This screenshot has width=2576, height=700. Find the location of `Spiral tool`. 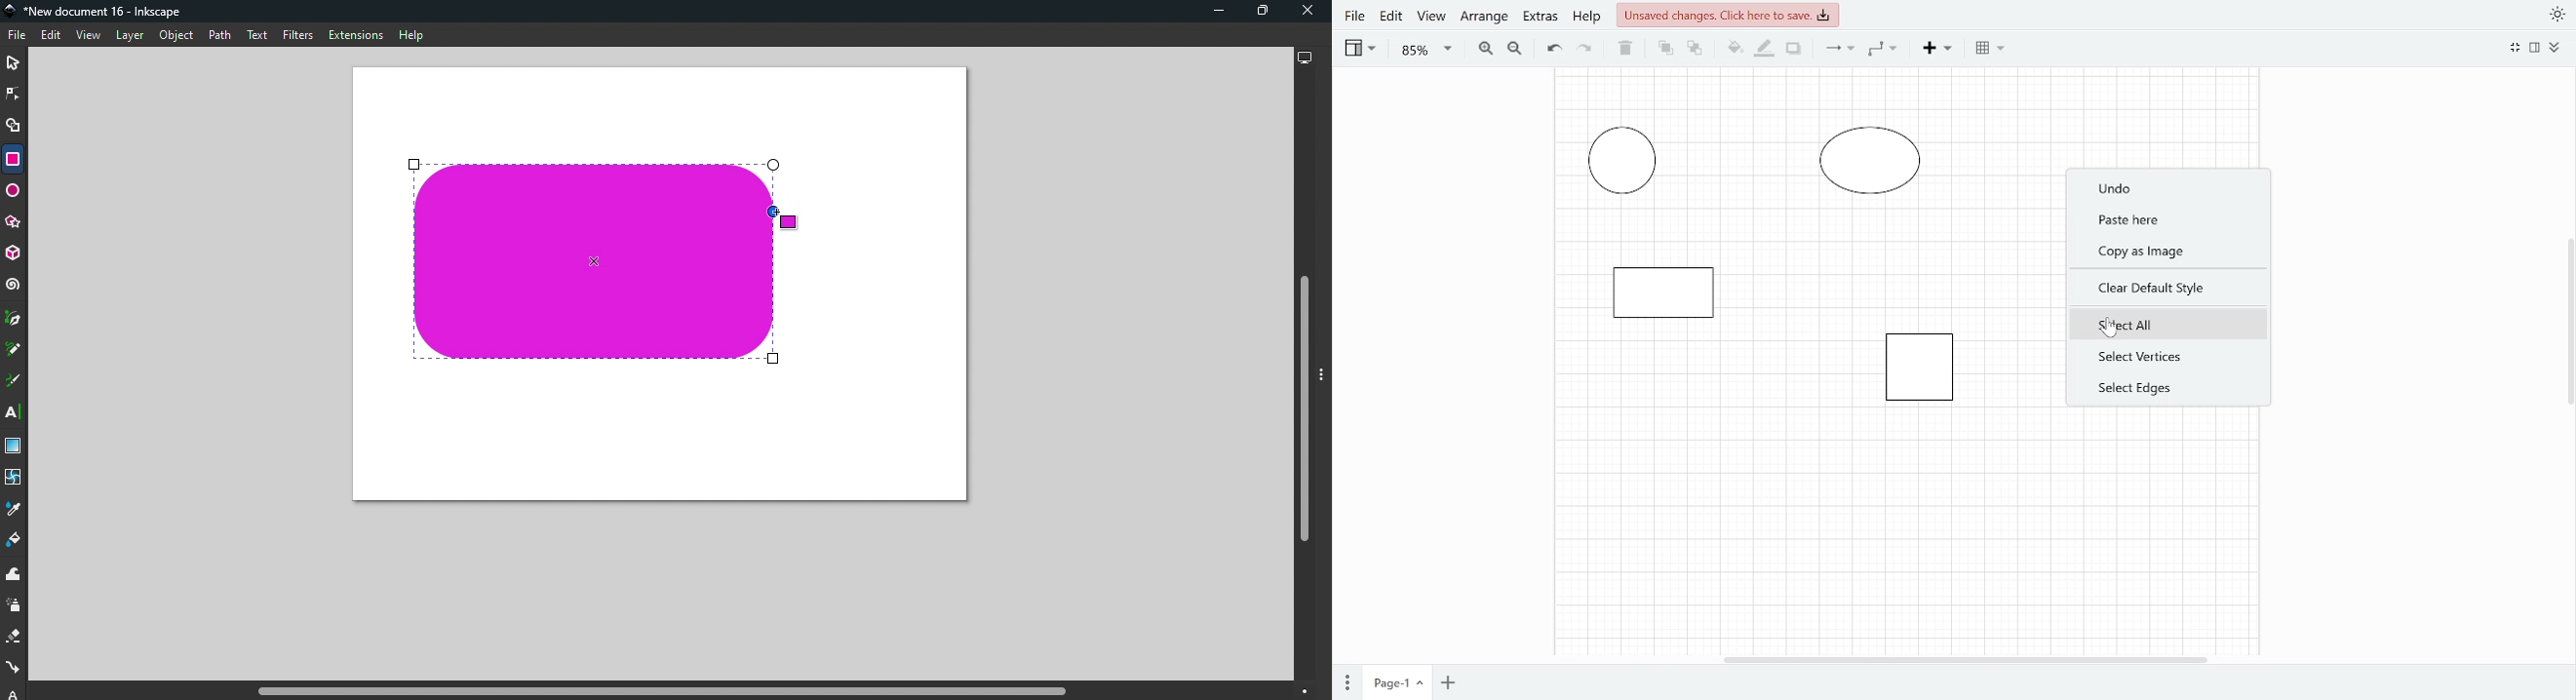

Spiral tool is located at coordinates (14, 285).